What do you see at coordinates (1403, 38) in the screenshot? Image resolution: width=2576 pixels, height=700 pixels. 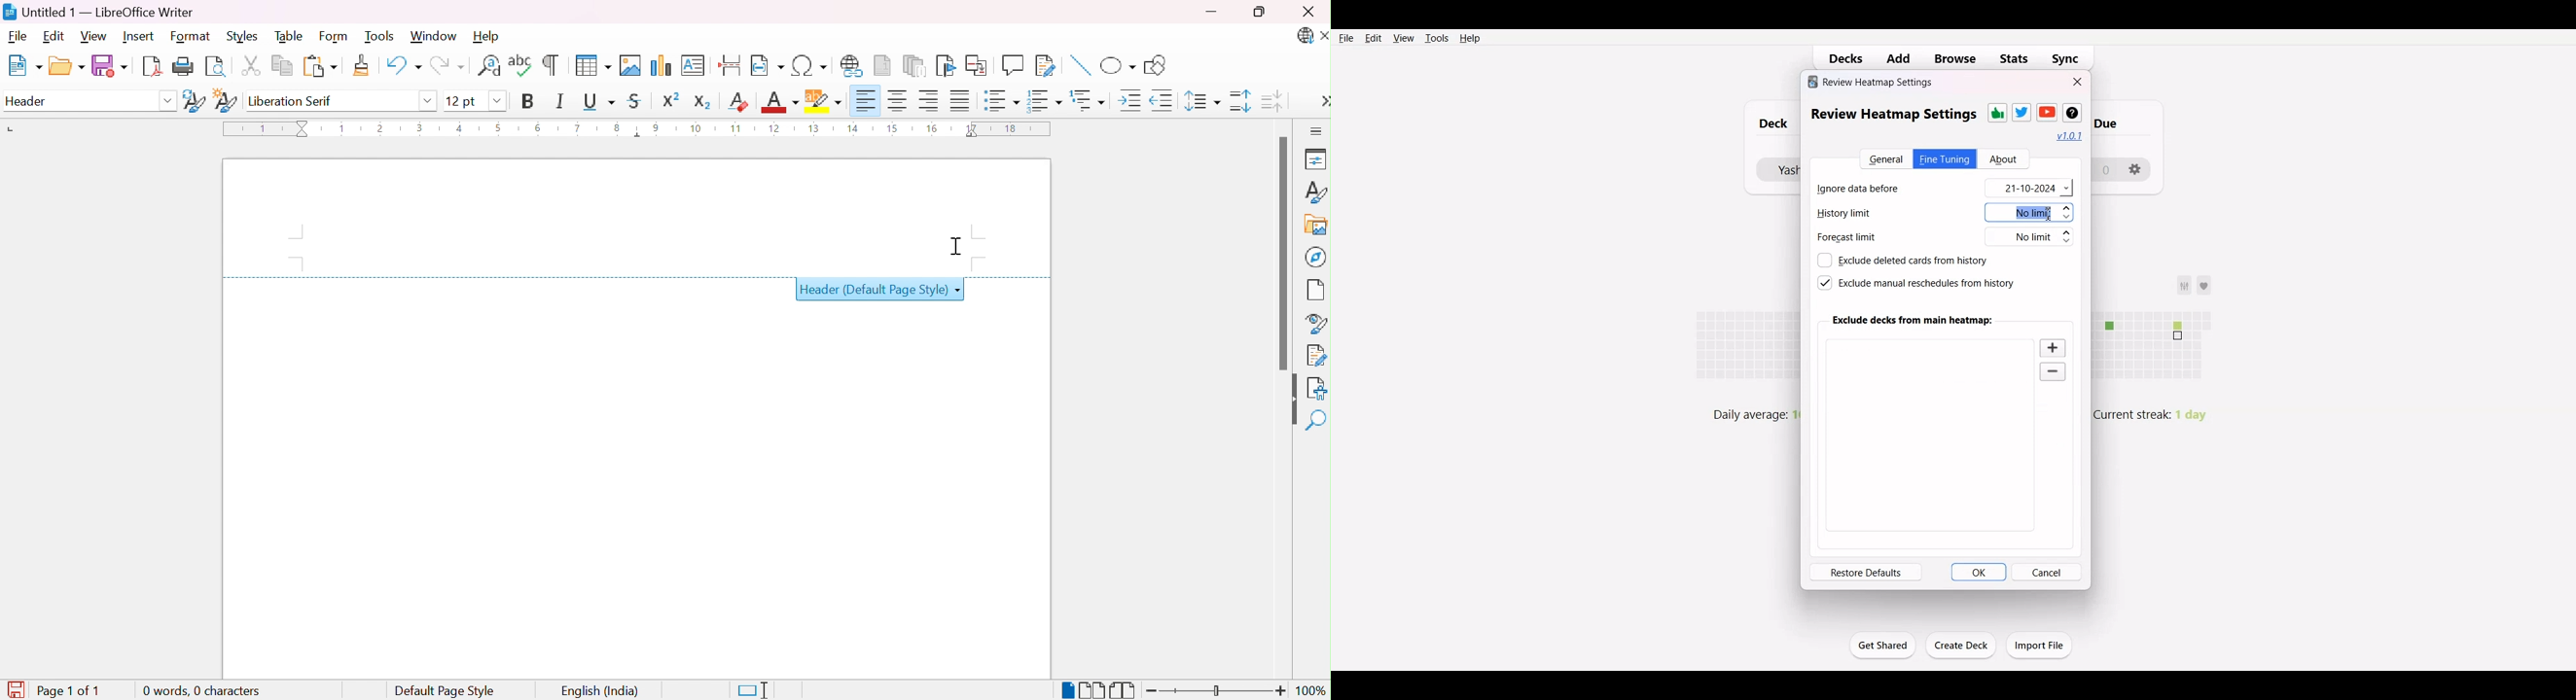 I see `View` at bounding box center [1403, 38].